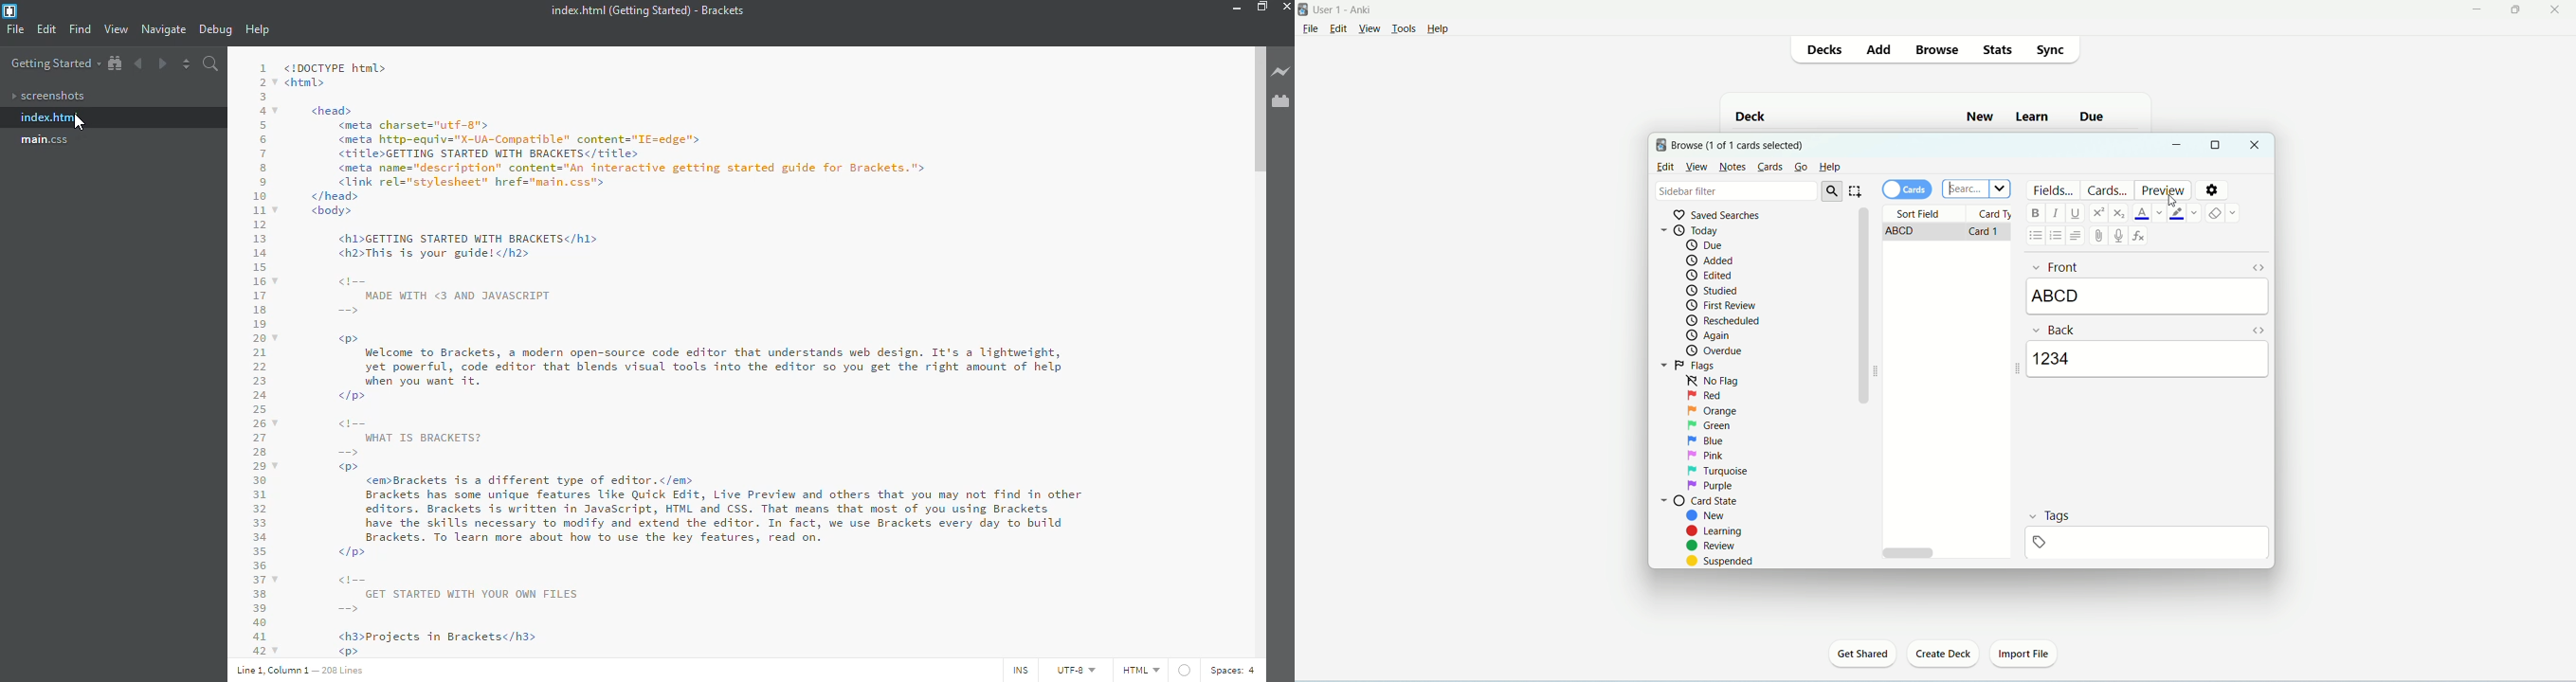  I want to click on code, so click(741, 354).